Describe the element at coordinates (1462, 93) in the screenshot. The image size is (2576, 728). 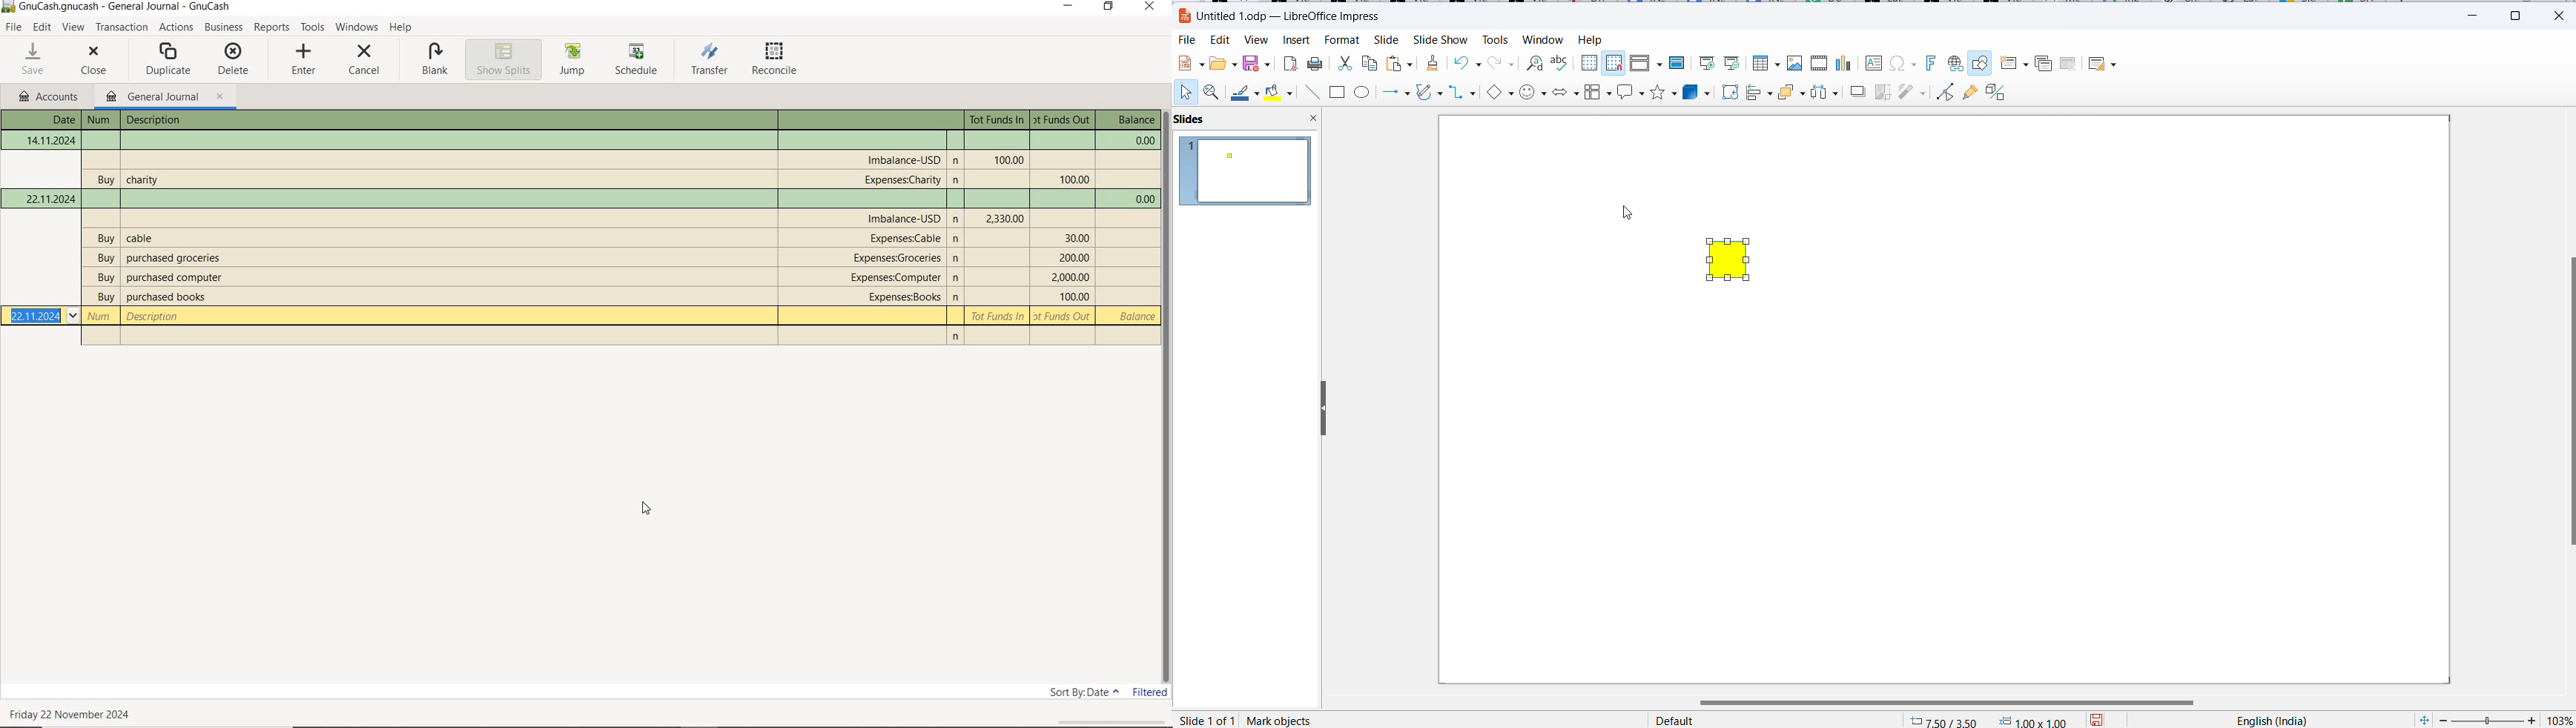
I see `connectors` at that location.